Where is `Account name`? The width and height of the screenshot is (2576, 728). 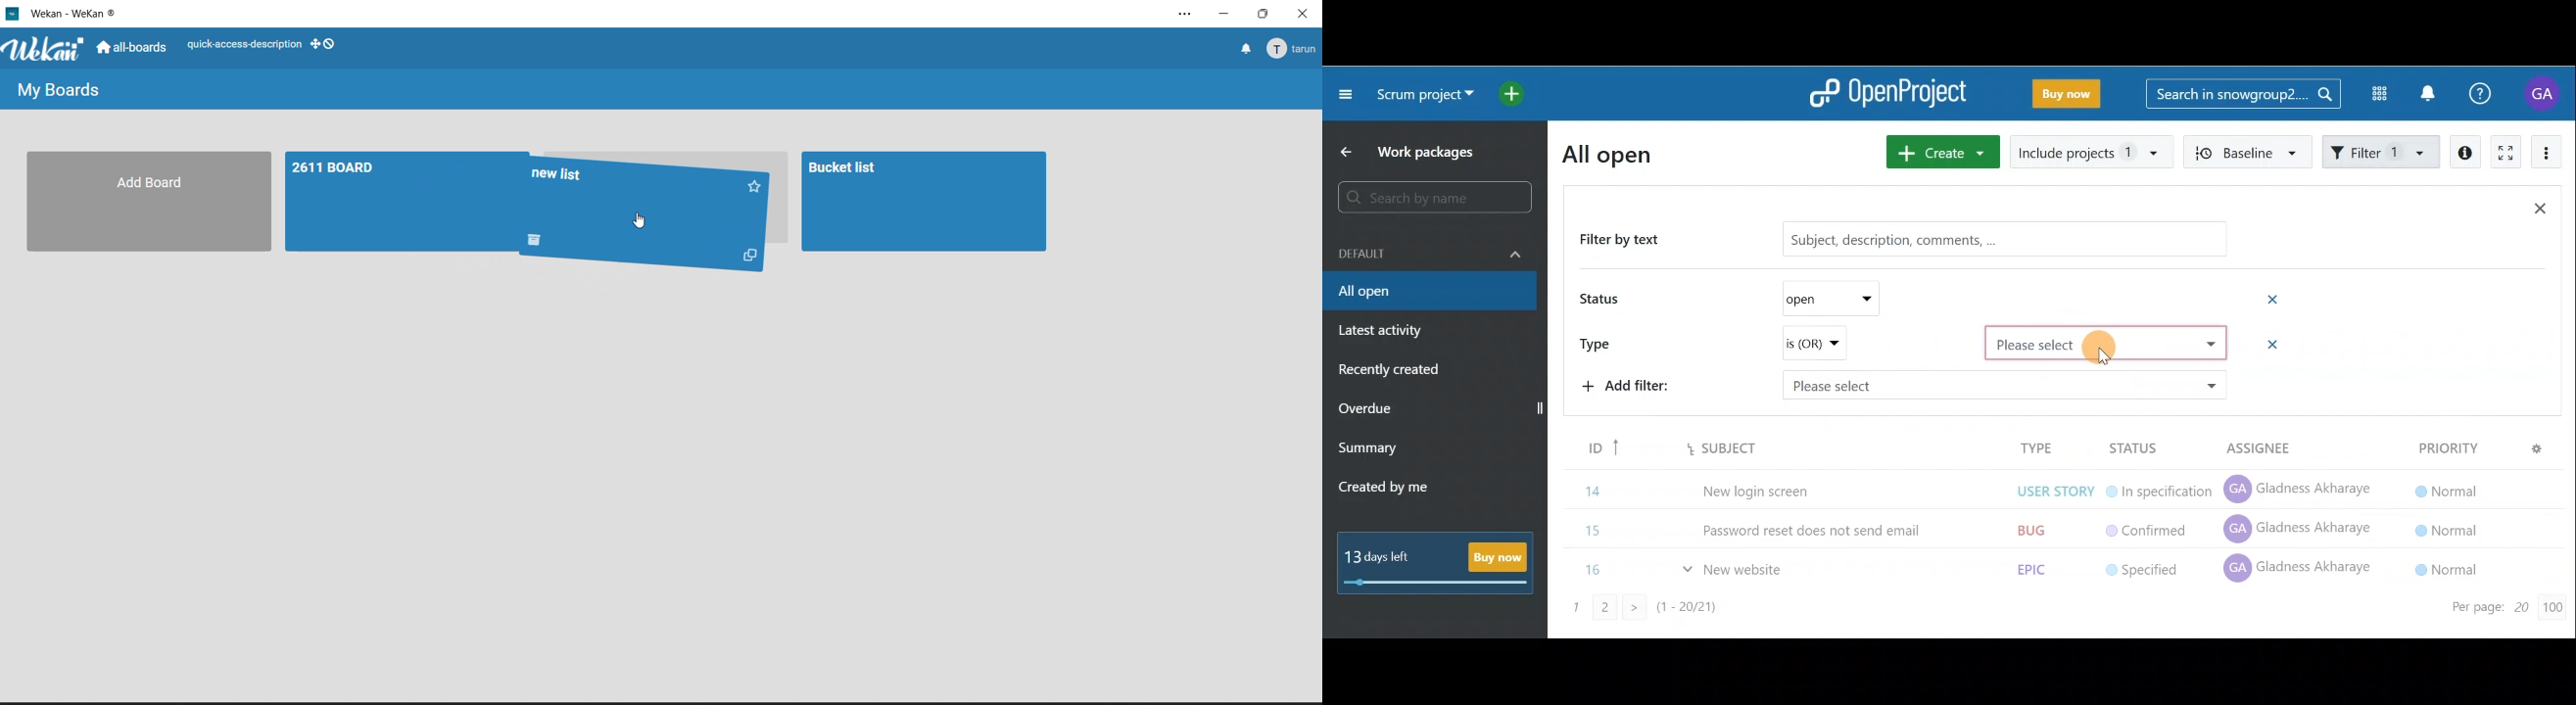 Account name is located at coordinates (2545, 93).